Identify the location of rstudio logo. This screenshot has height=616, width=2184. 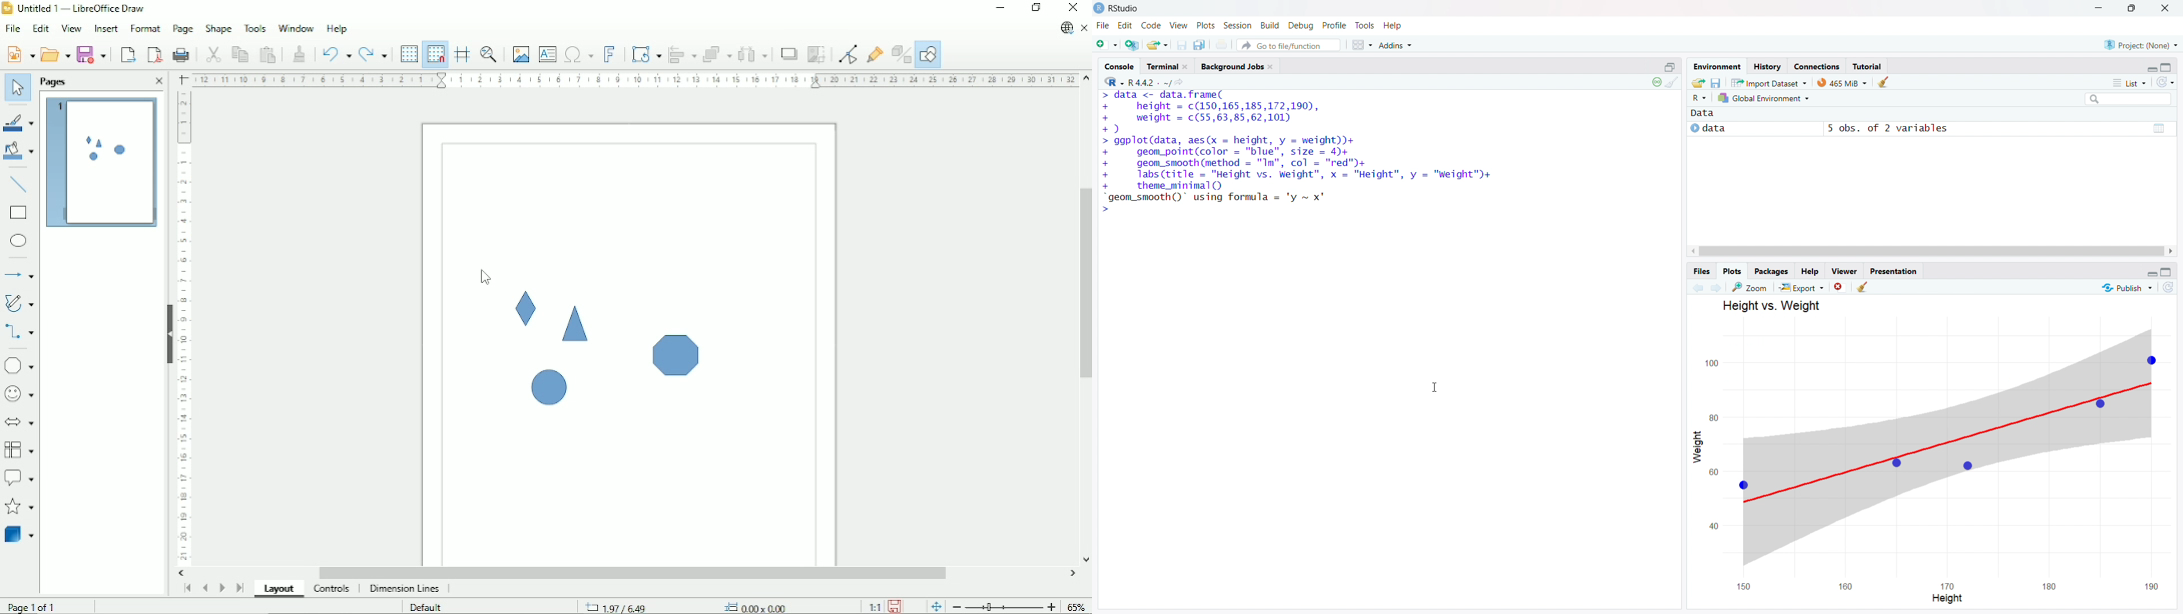
(1099, 8).